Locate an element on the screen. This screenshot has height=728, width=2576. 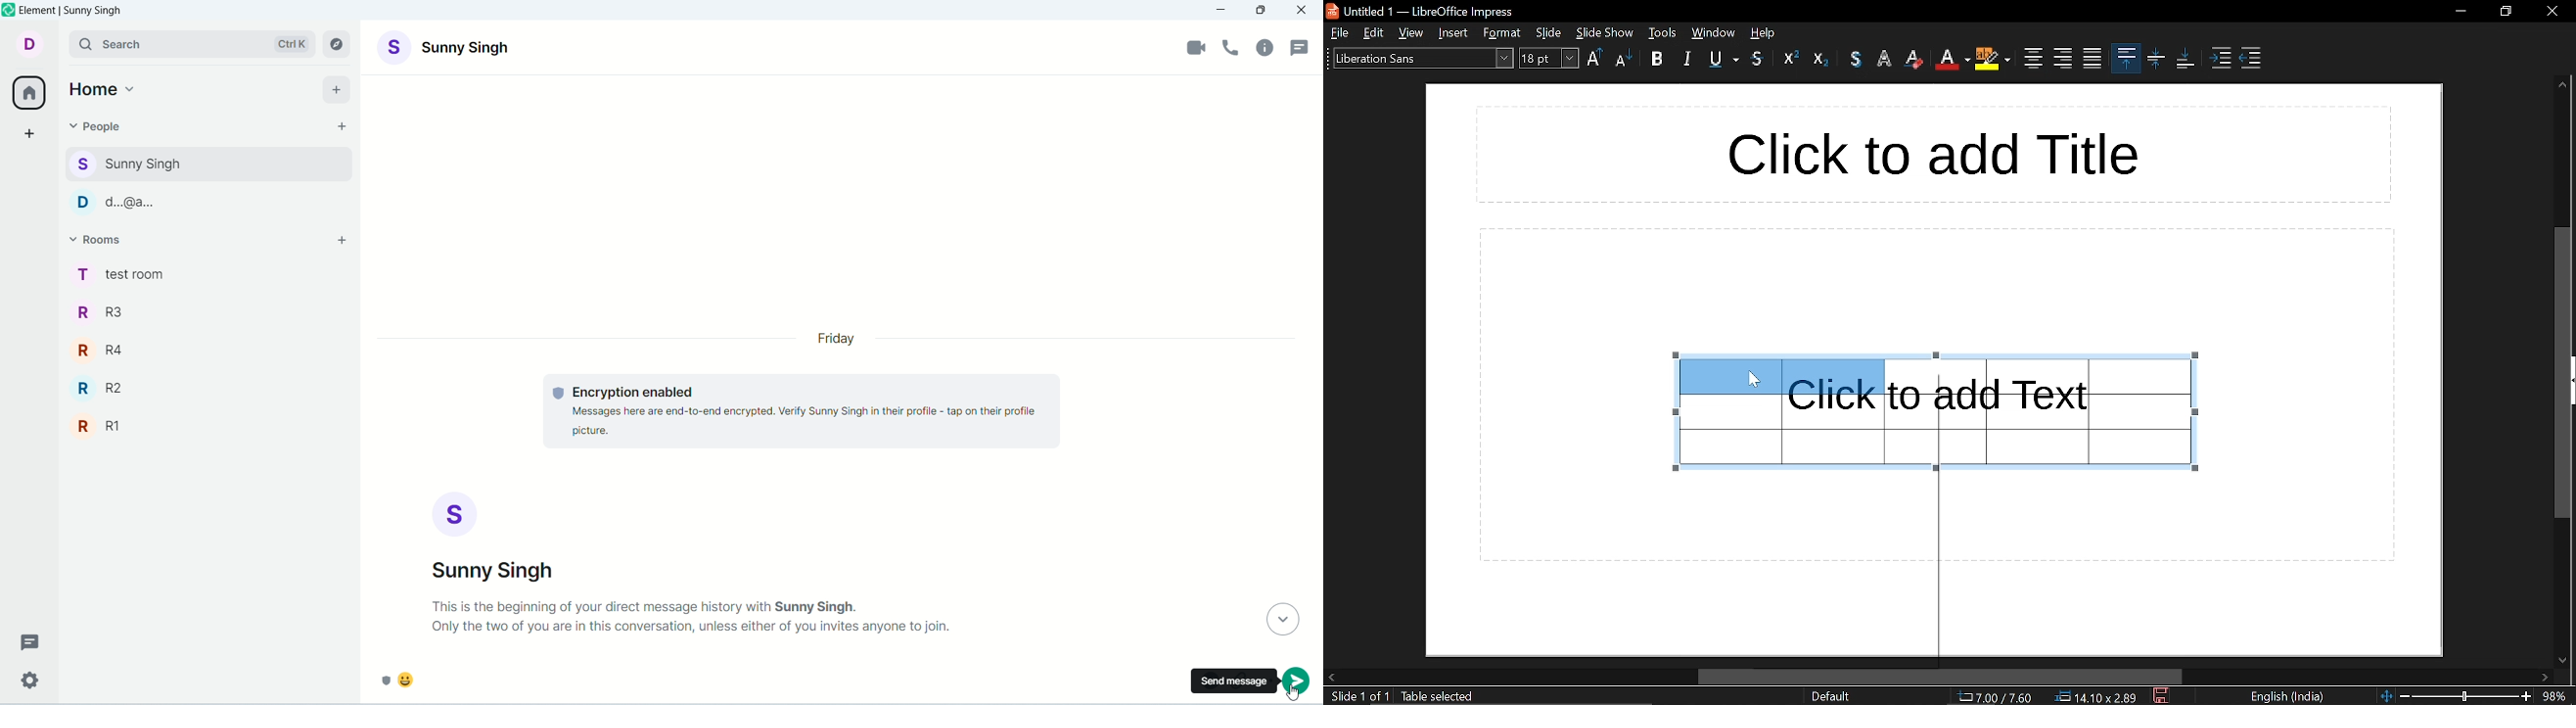
move right is located at coordinates (2547, 678).